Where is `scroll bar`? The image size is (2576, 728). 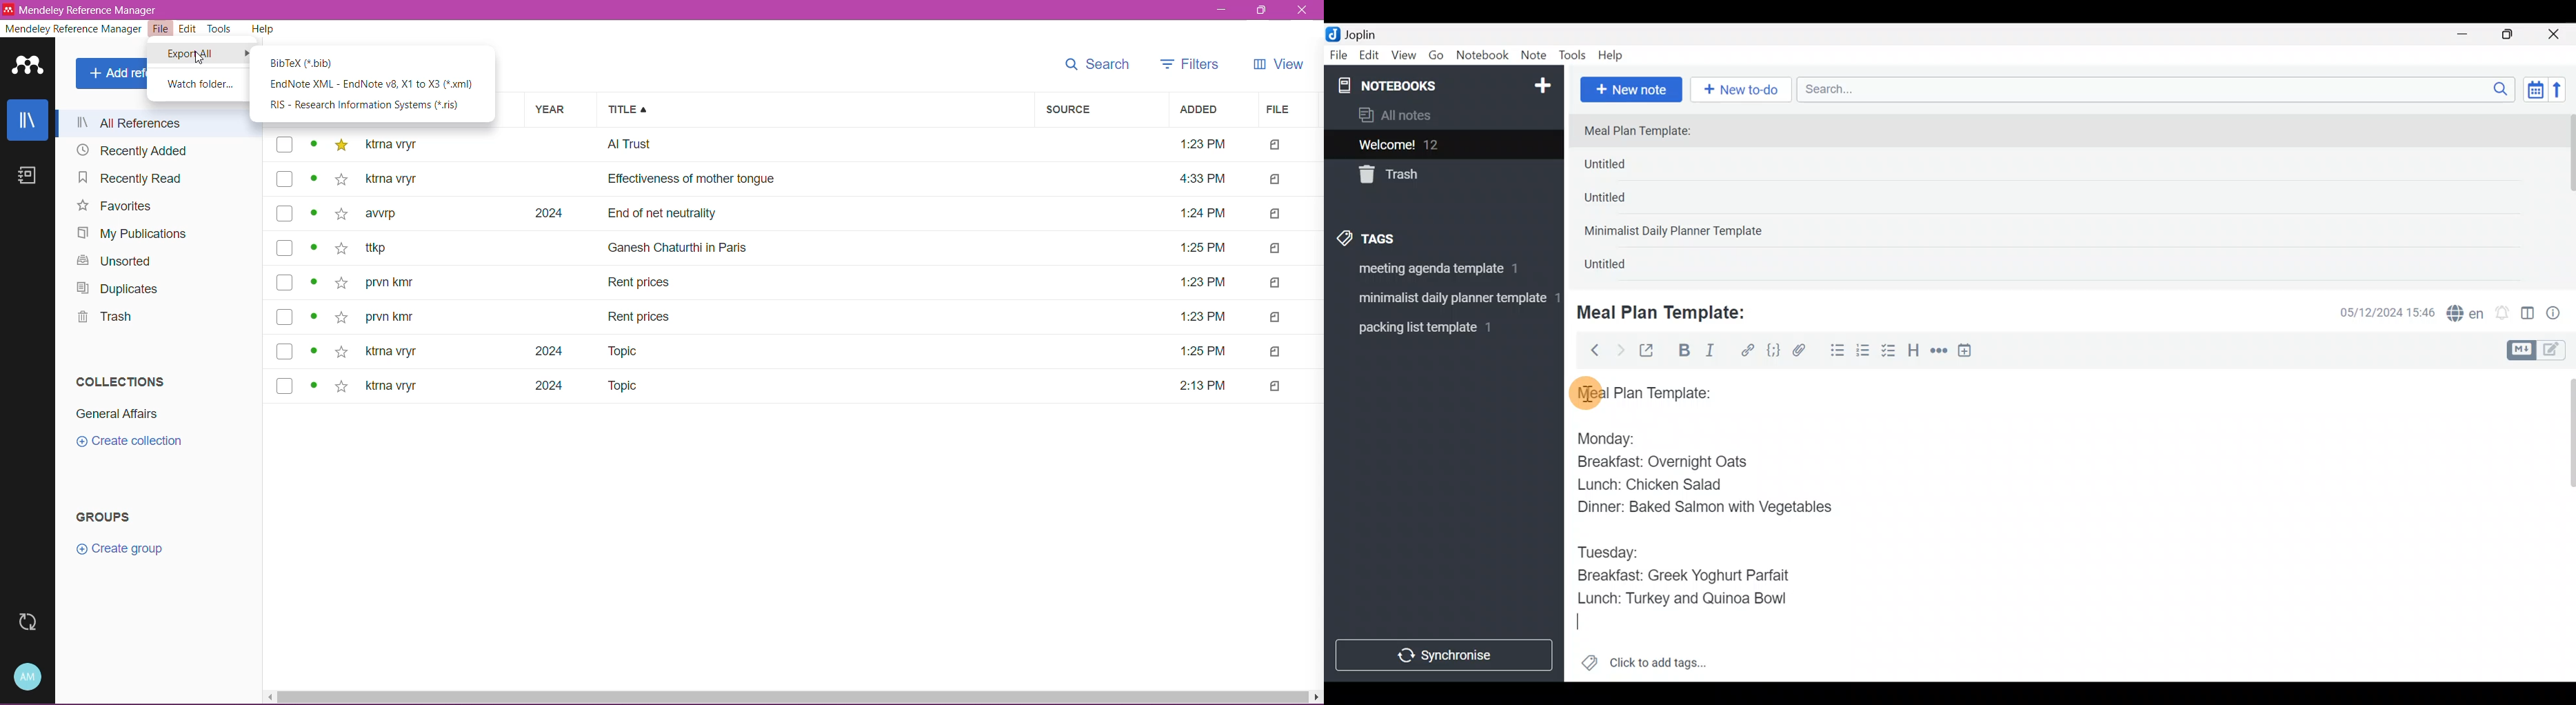 scroll bar is located at coordinates (2568, 197).